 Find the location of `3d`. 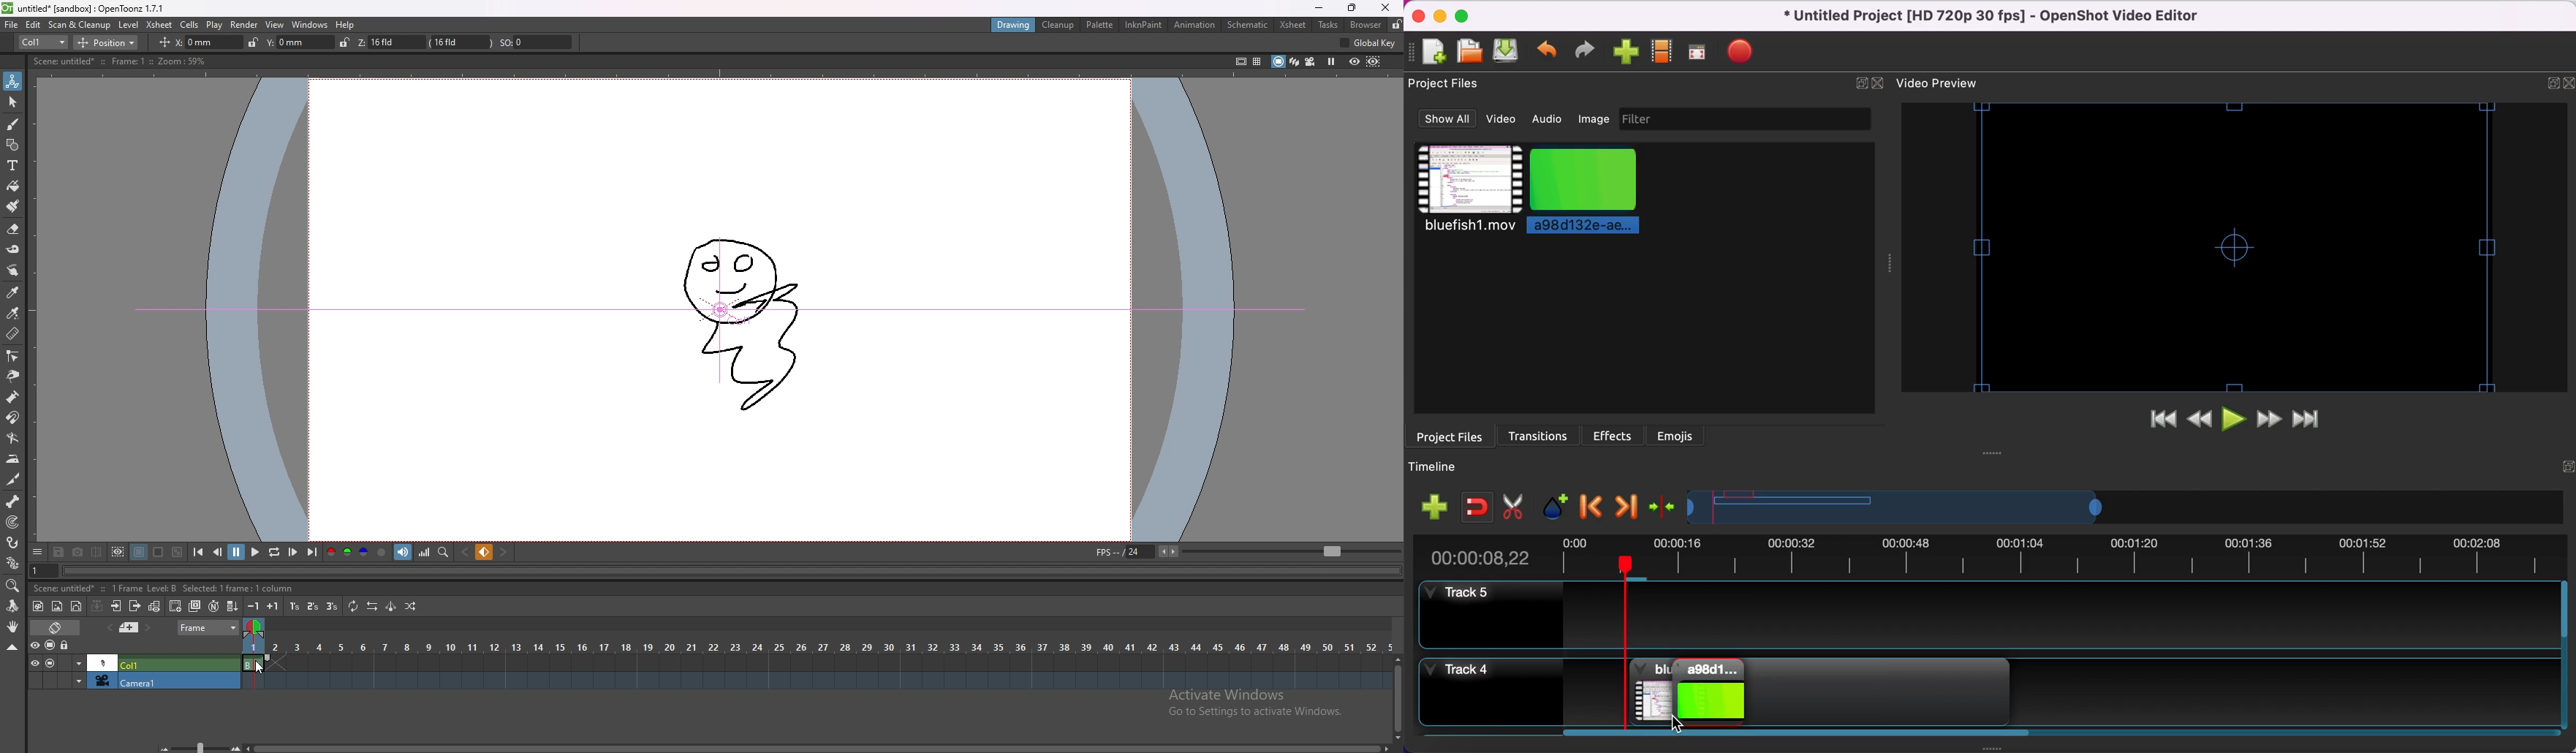

3d is located at coordinates (1294, 61).